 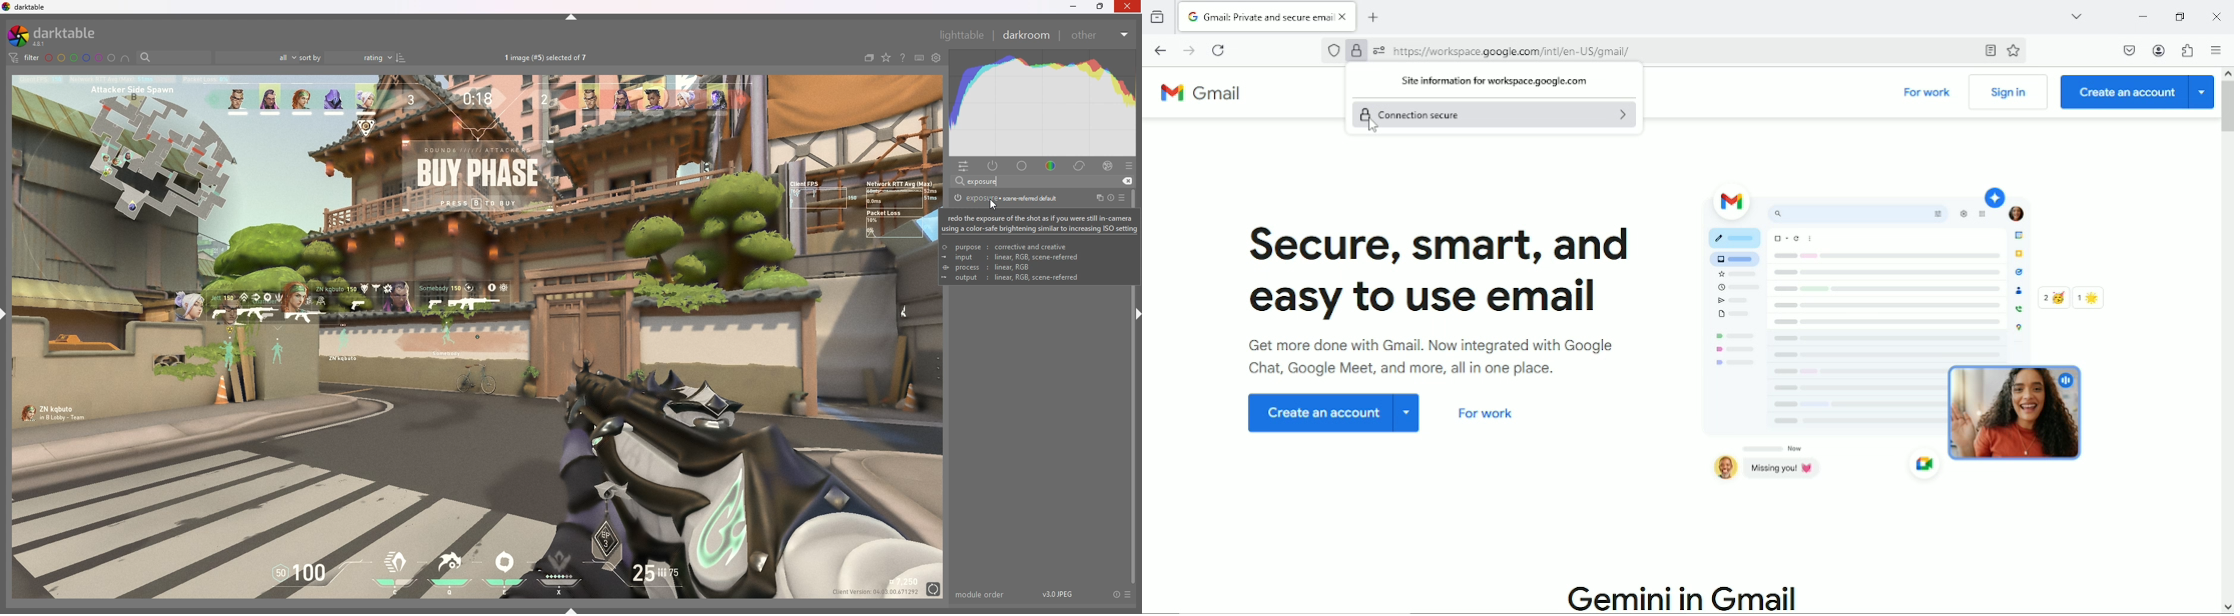 What do you see at coordinates (1042, 104) in the screenshot?
I see `heat graph` at bounding box center [1042, 104].